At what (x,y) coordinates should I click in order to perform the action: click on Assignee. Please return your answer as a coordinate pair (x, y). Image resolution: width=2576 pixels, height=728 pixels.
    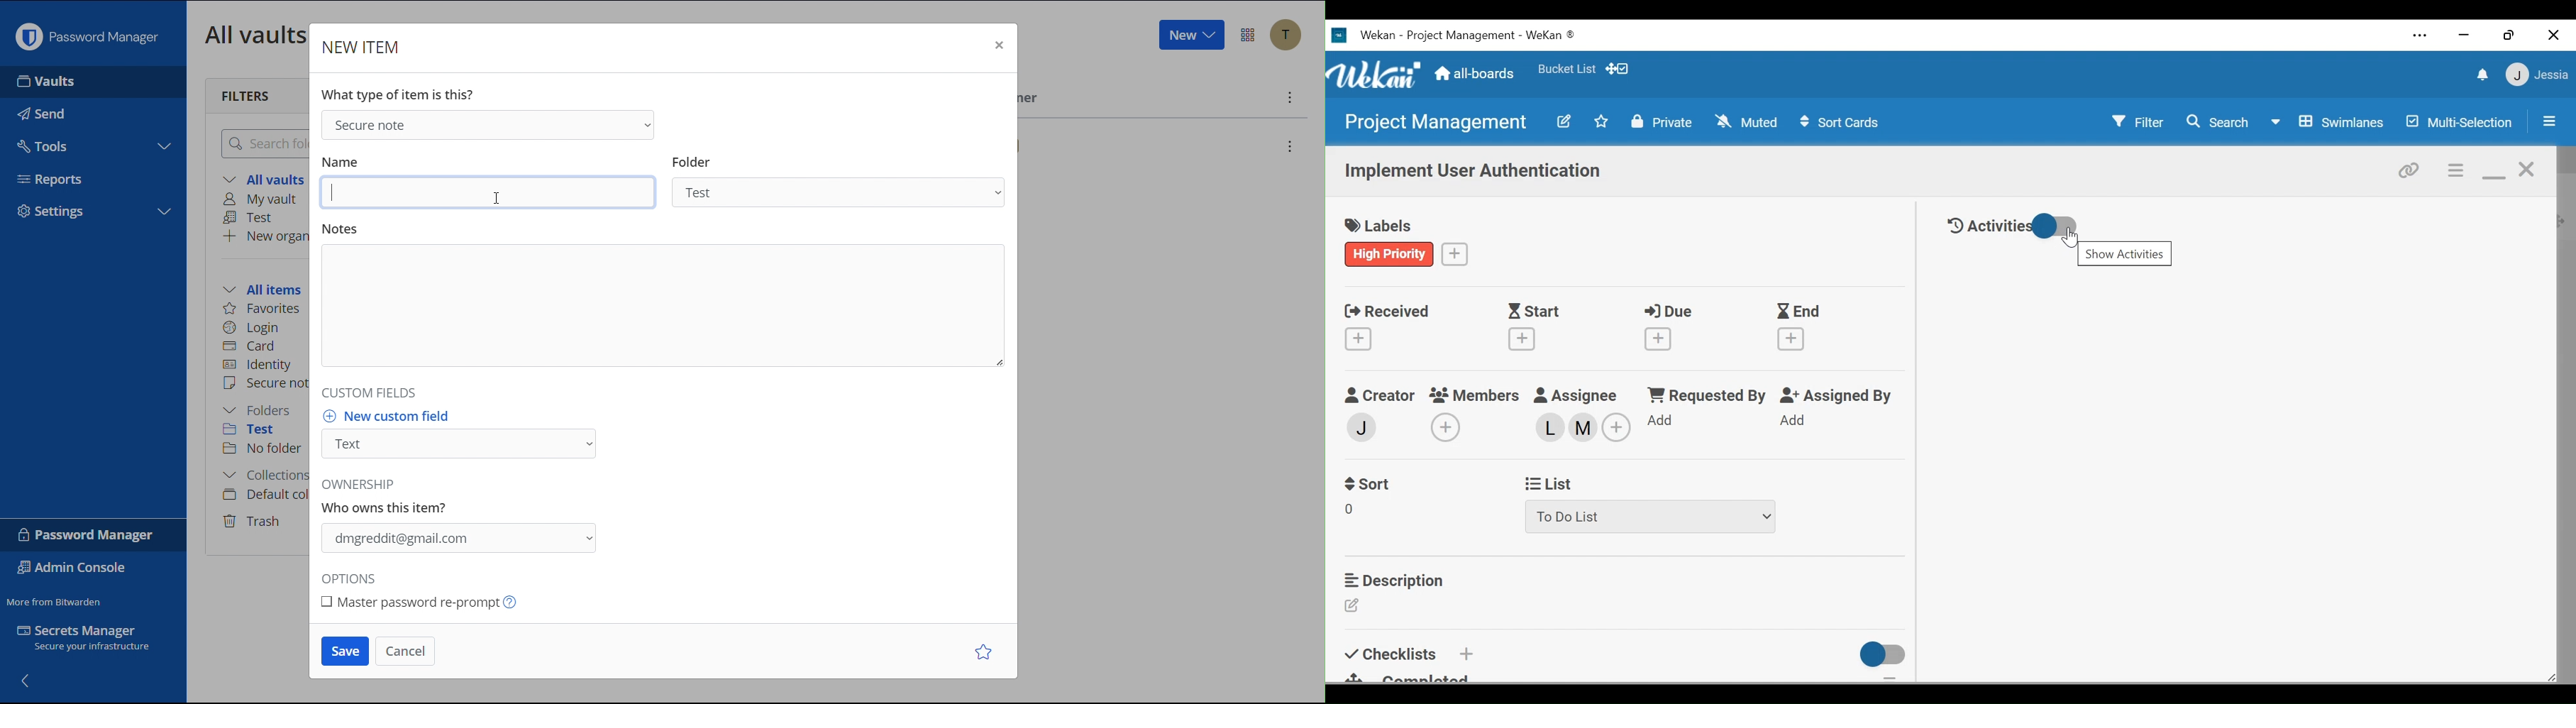
    Looking at the image, I should click on (1579, 394).